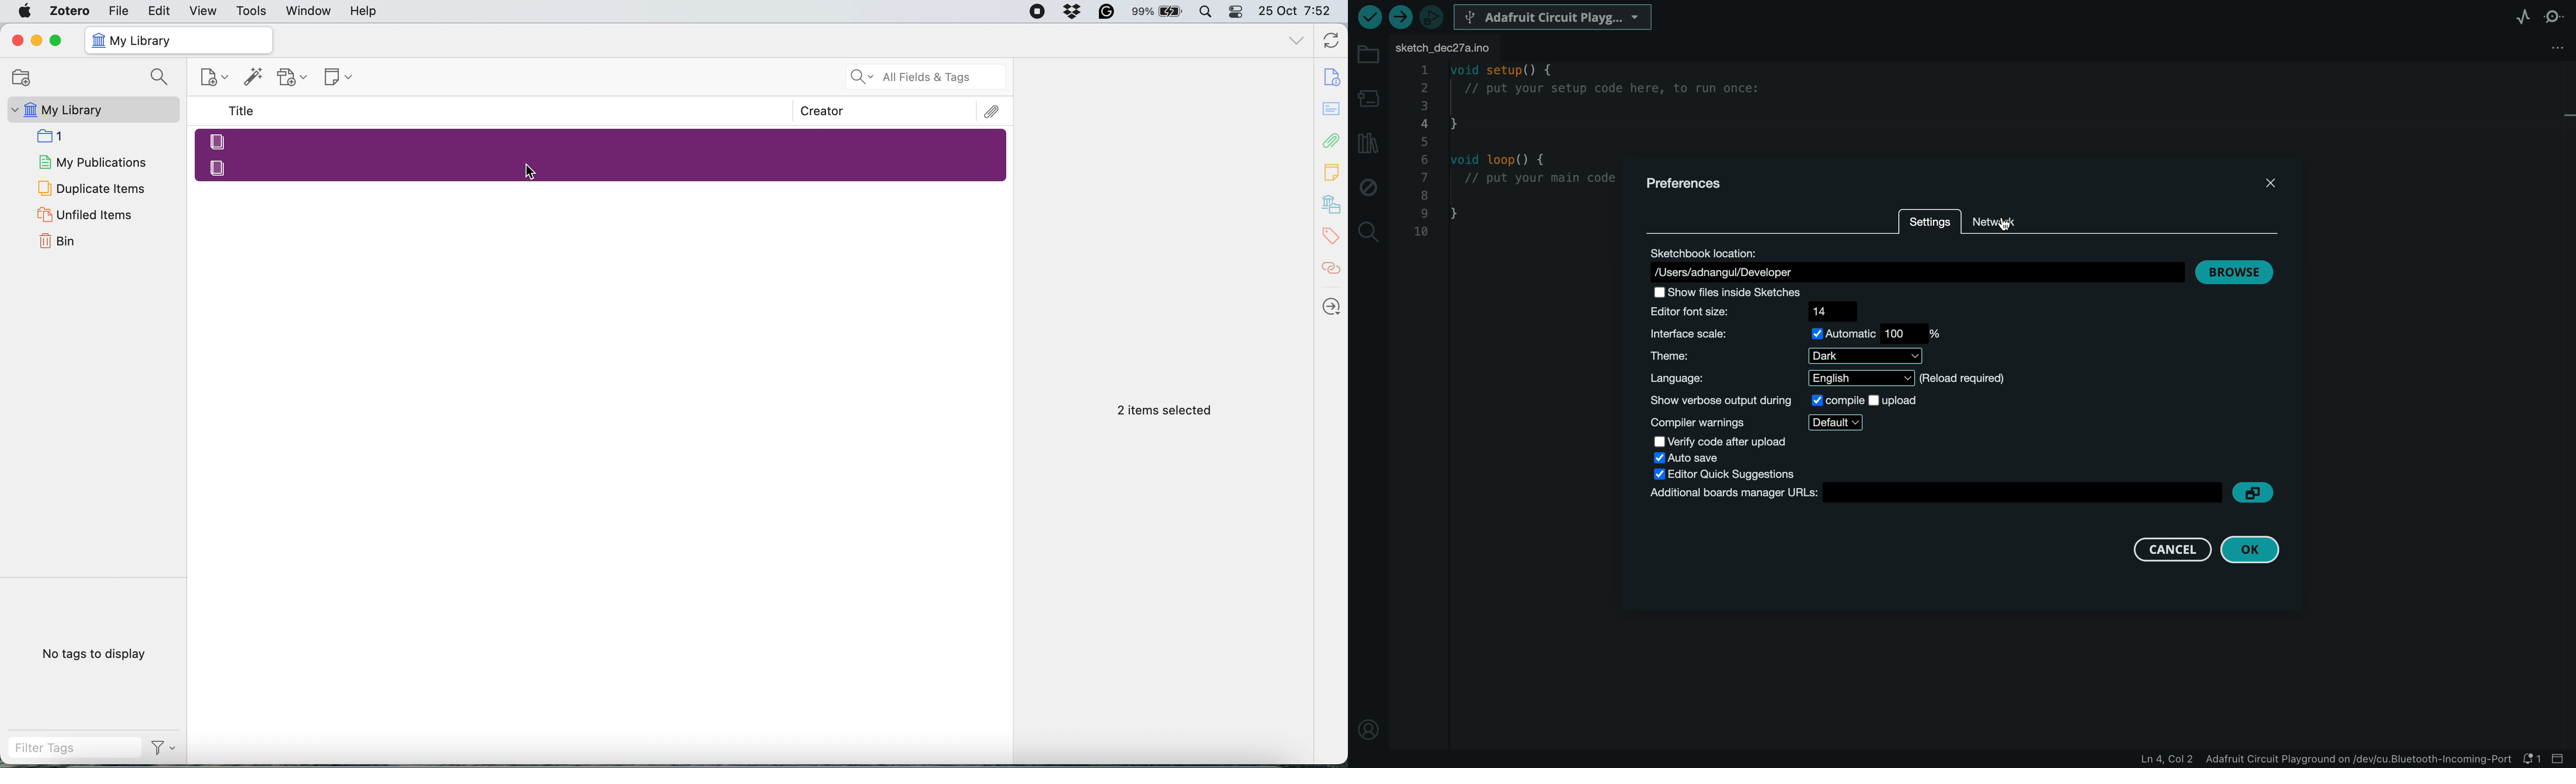 The height and width of the screenshot is (784, 2576). Describe the element at coordinates (87, 214) in the screenshot. I see `Unfiled Items` at that location.